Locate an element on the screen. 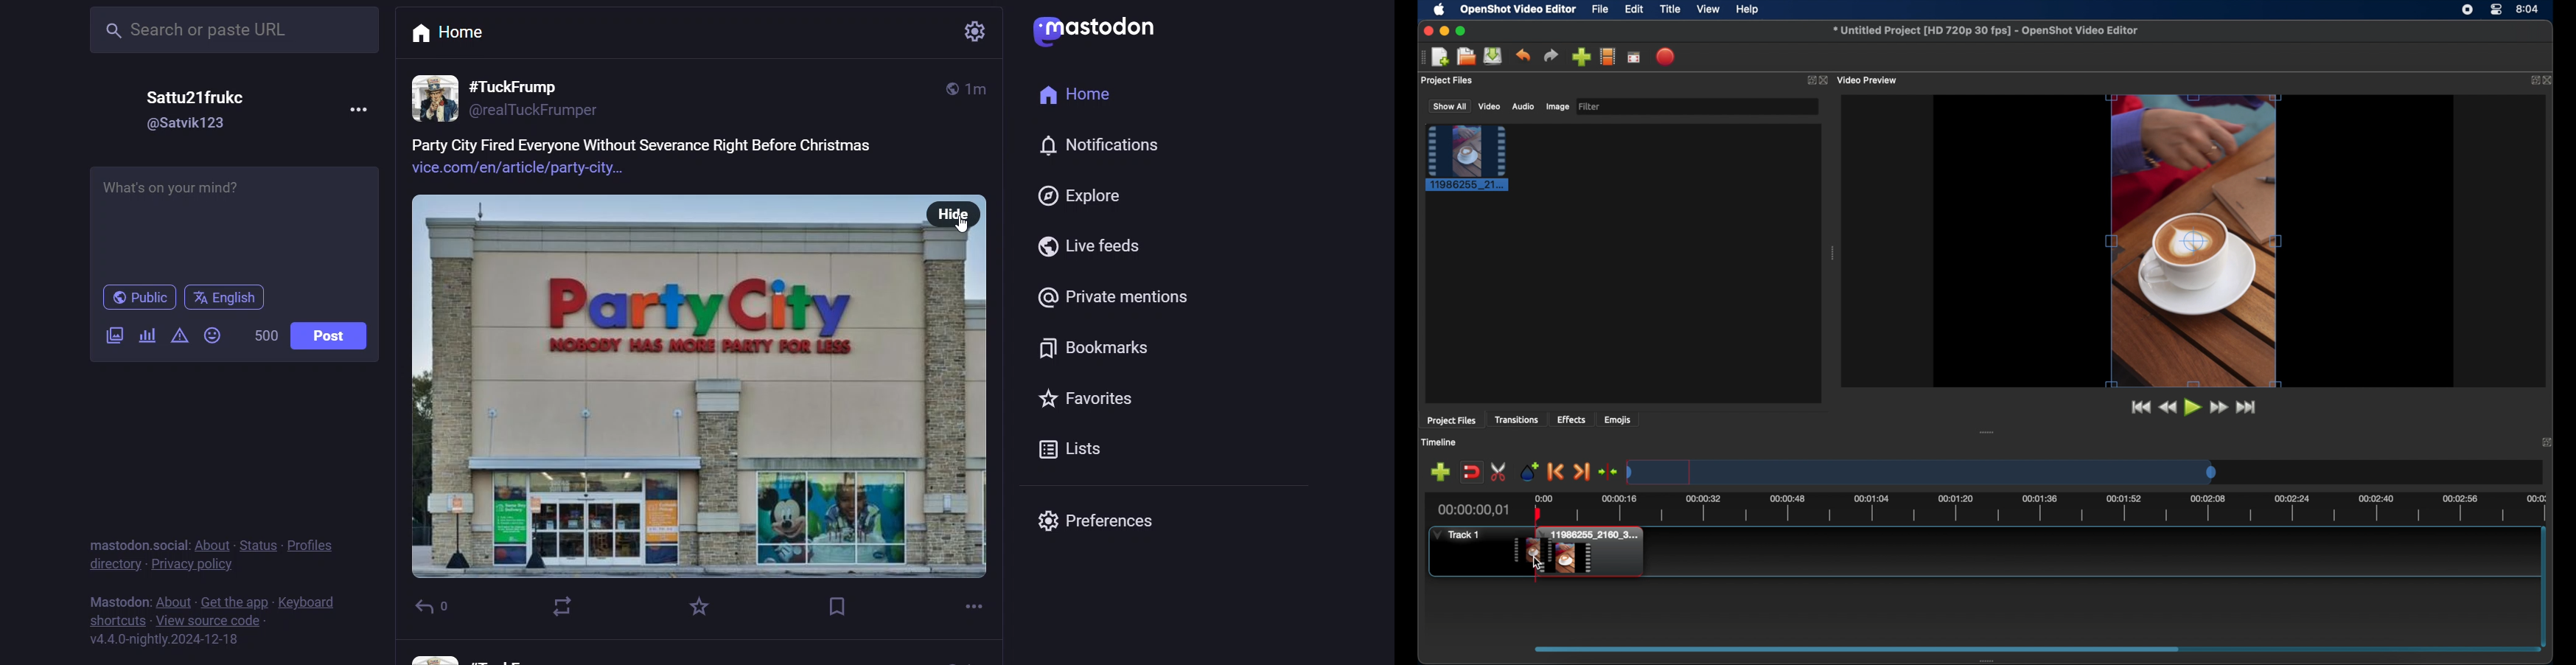  word limit is located at coordinates (263, 333).